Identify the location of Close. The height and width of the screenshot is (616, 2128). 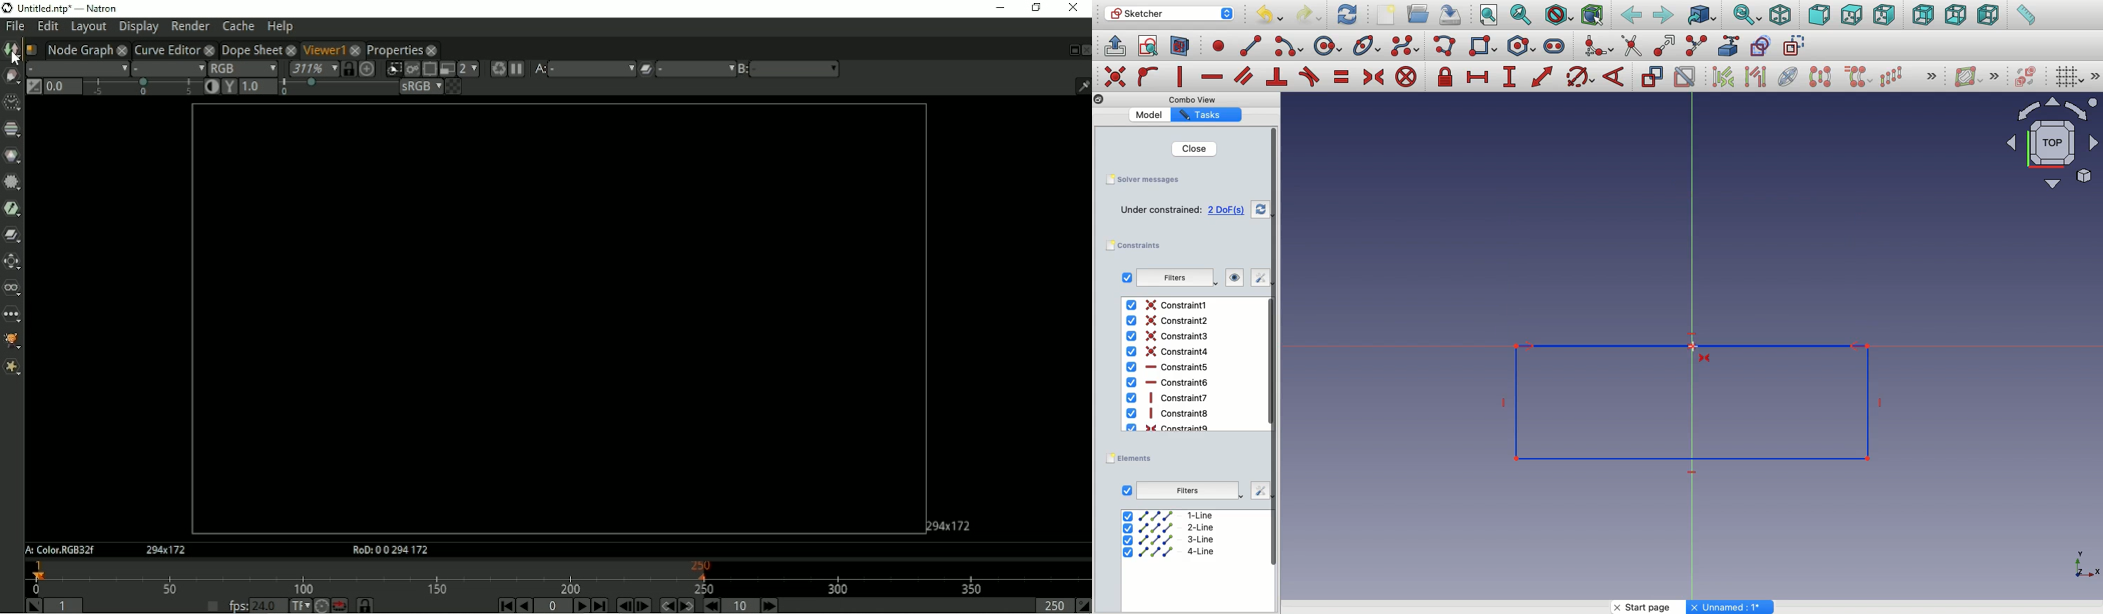
(1185, 148).